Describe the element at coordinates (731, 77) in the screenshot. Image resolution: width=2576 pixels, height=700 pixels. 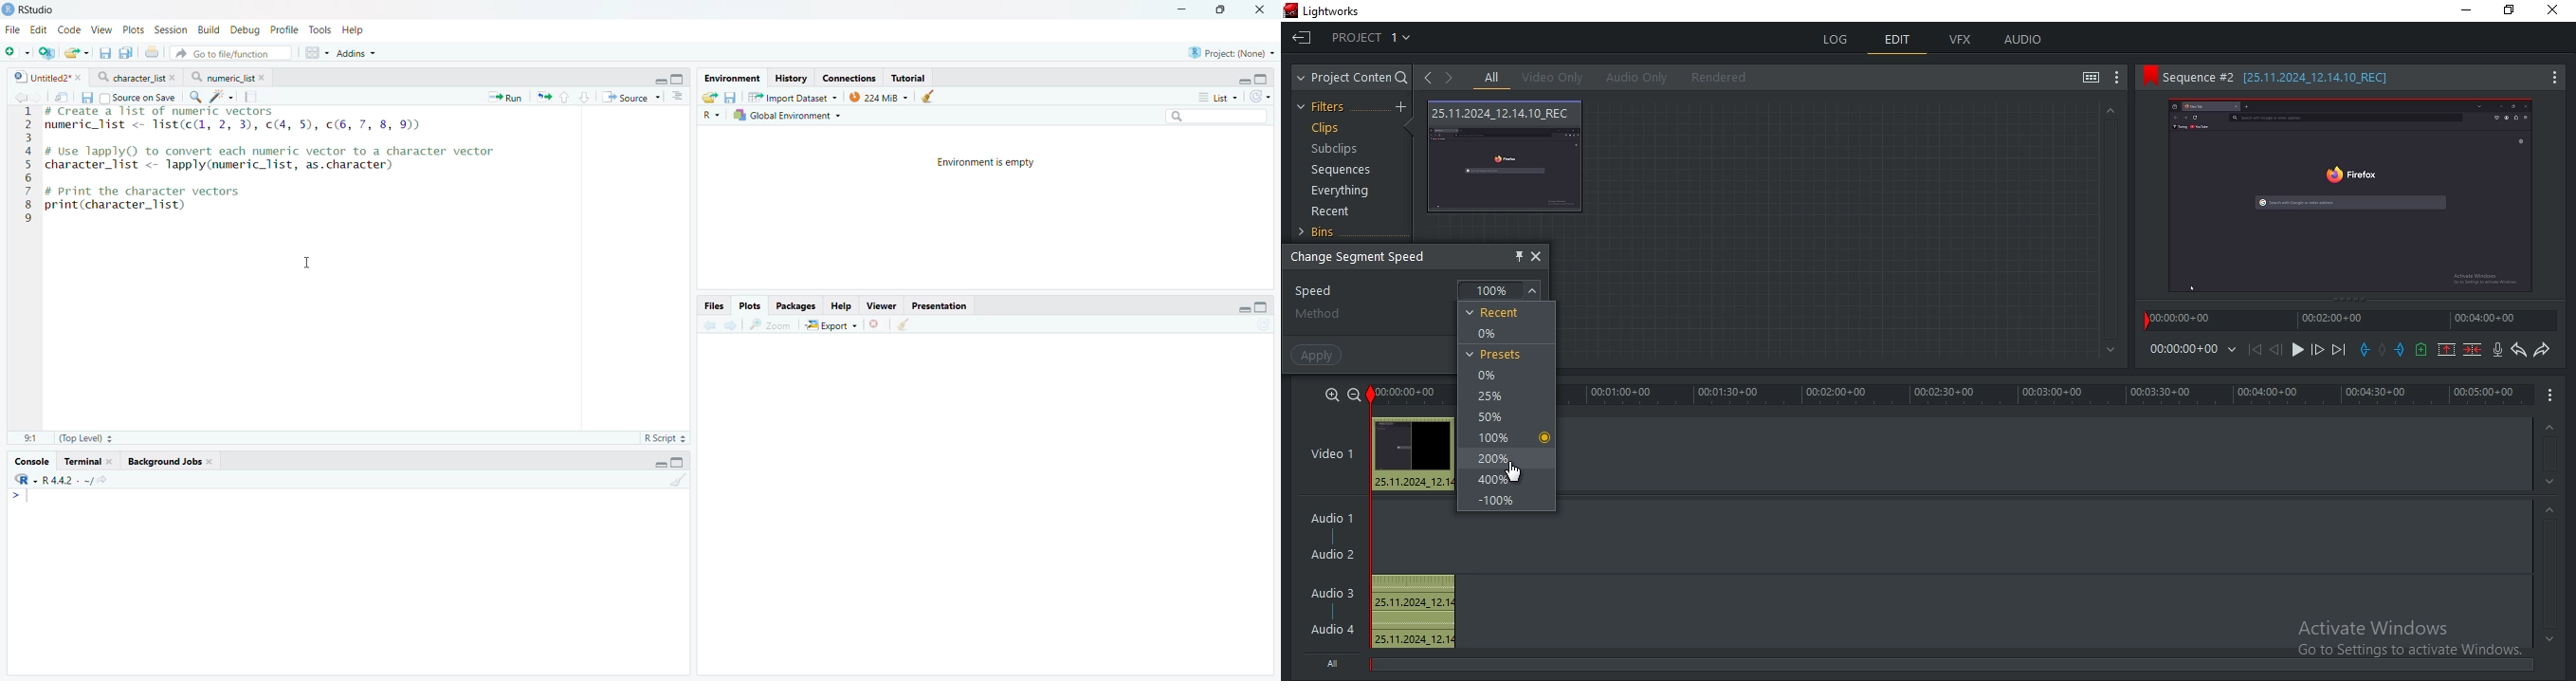
I see `Environment` at that location.